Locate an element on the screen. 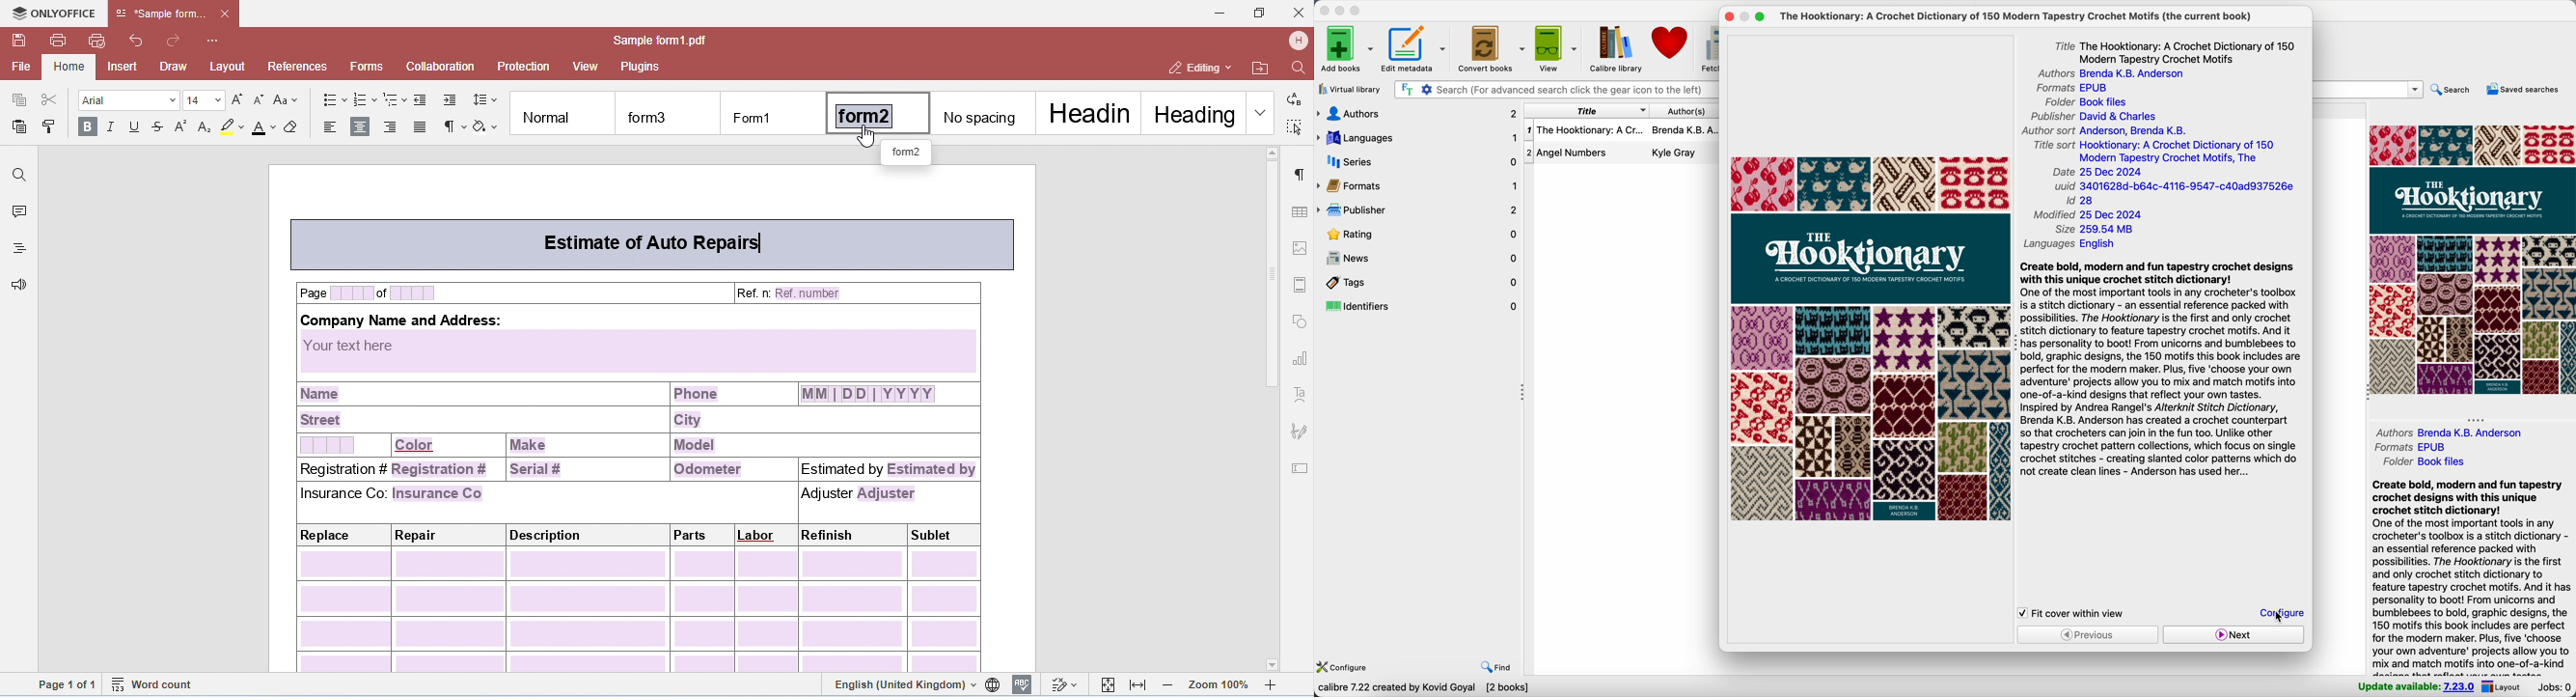  Angel numbers book details is located at coordinates (1623, 155).